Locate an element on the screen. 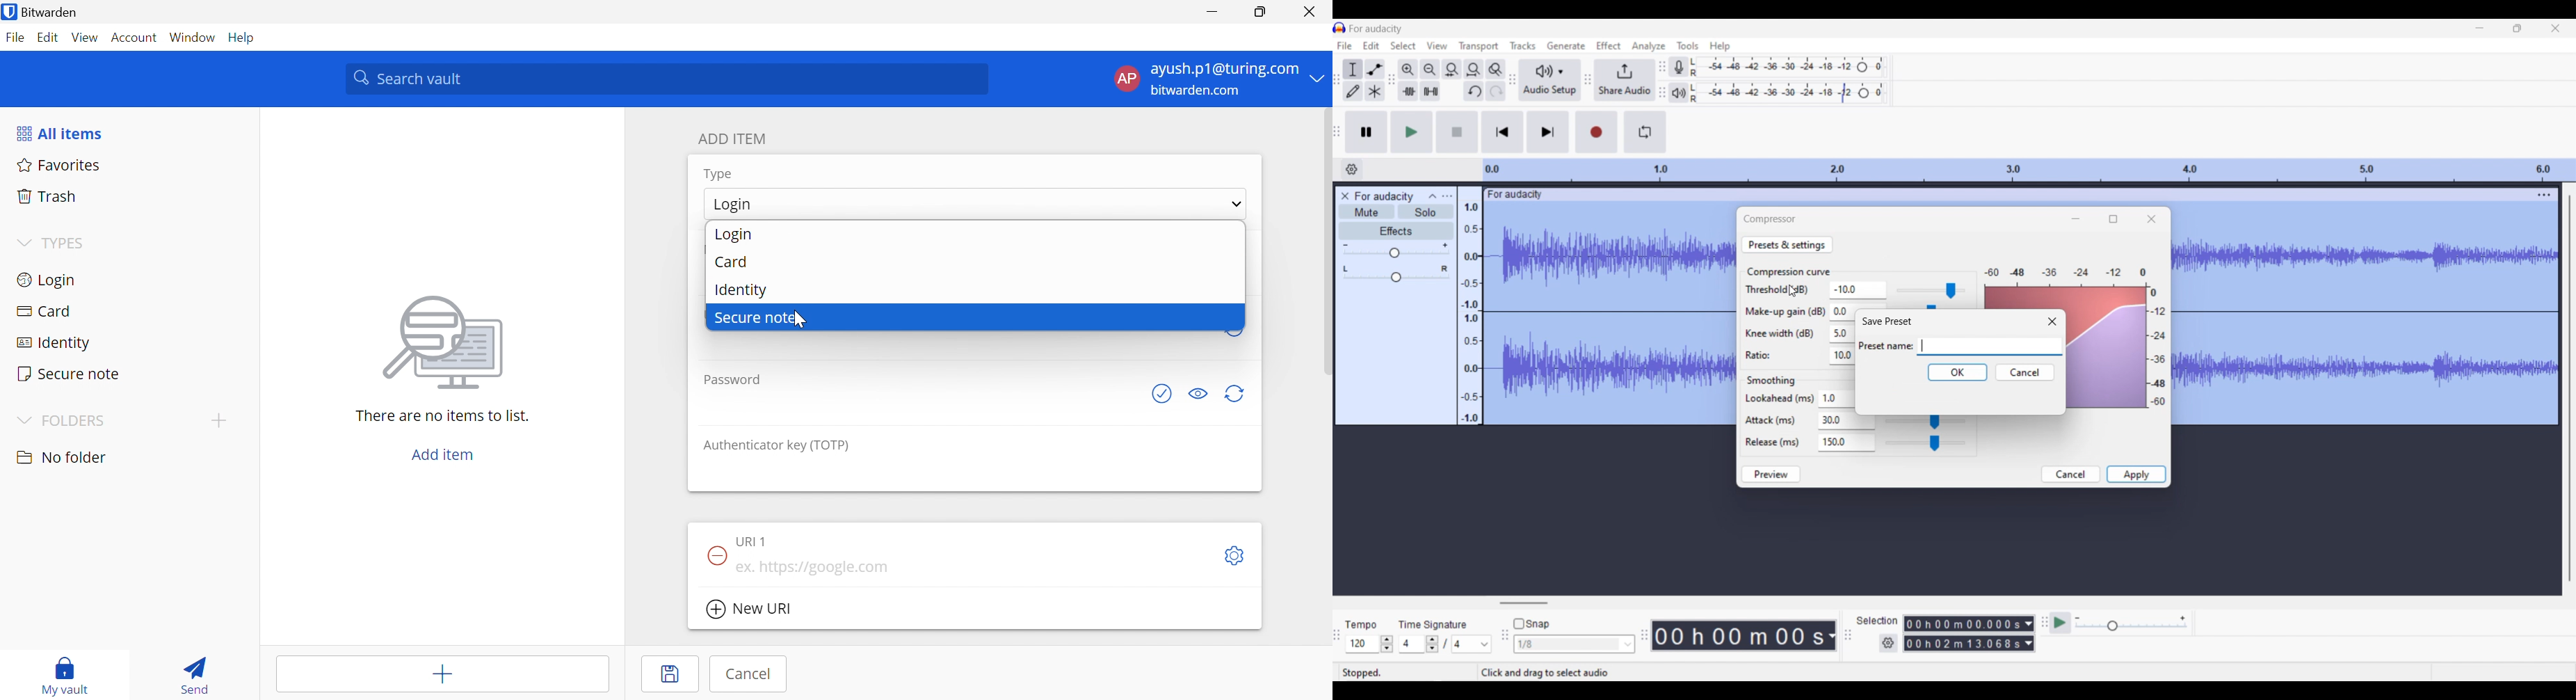  bitwarden logo is located at coordinates (9, 11).